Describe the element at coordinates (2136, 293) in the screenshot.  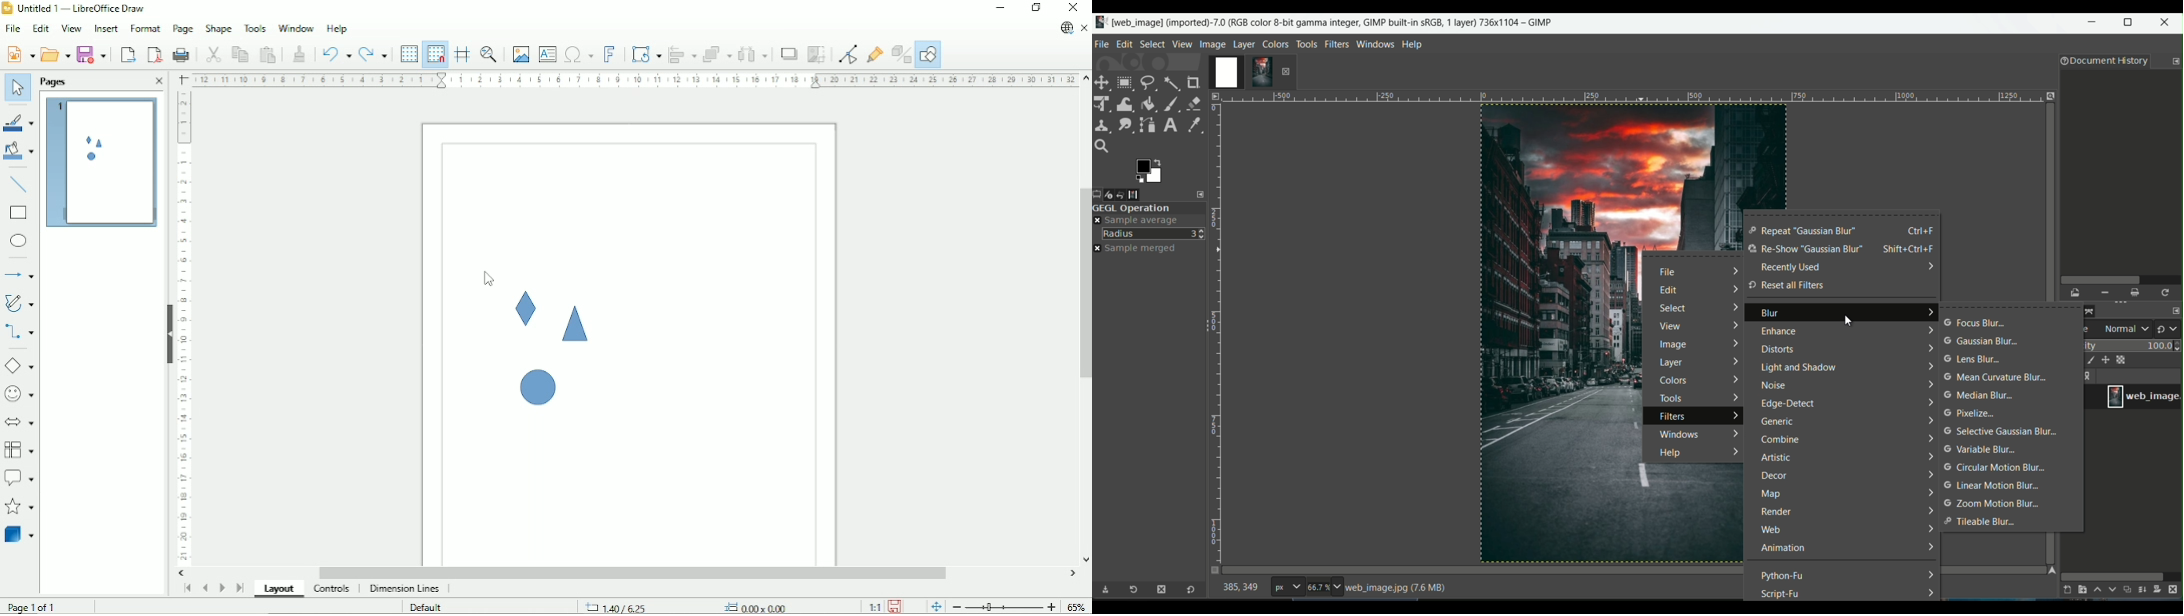
I see `clear the entire document history` at that location.